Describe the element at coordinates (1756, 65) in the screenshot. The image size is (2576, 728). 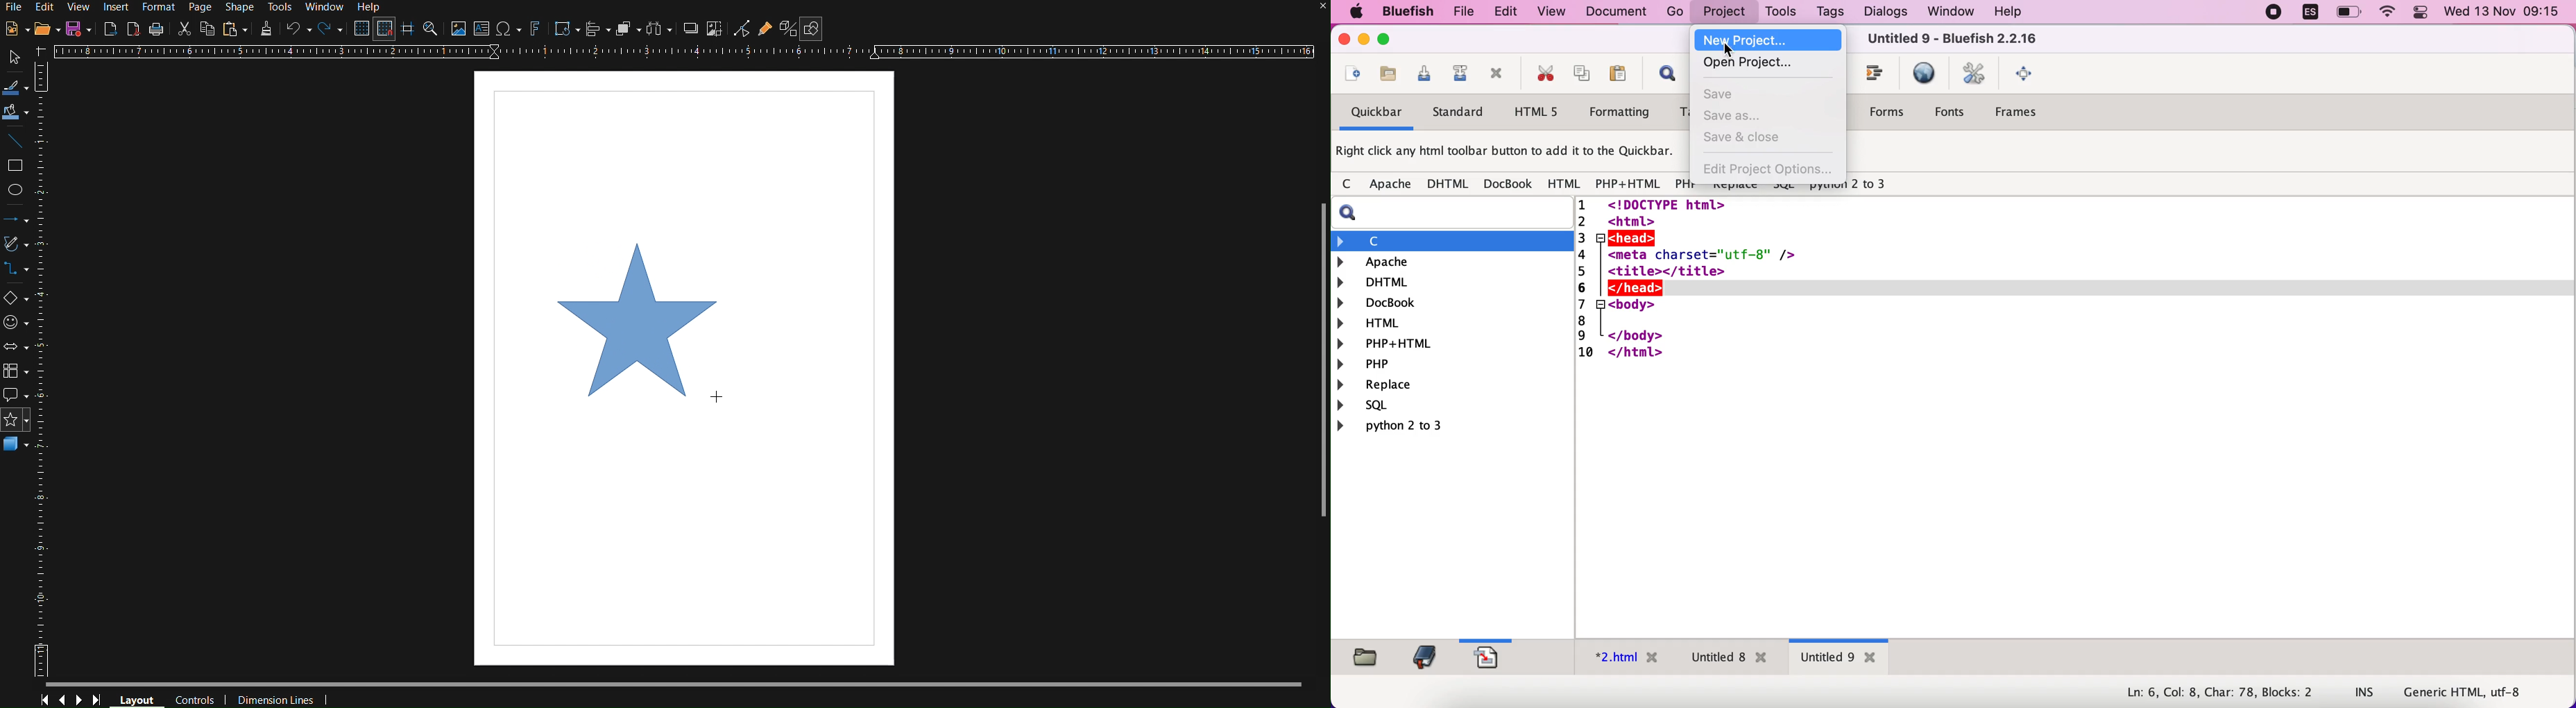
I see `open project` at that location.